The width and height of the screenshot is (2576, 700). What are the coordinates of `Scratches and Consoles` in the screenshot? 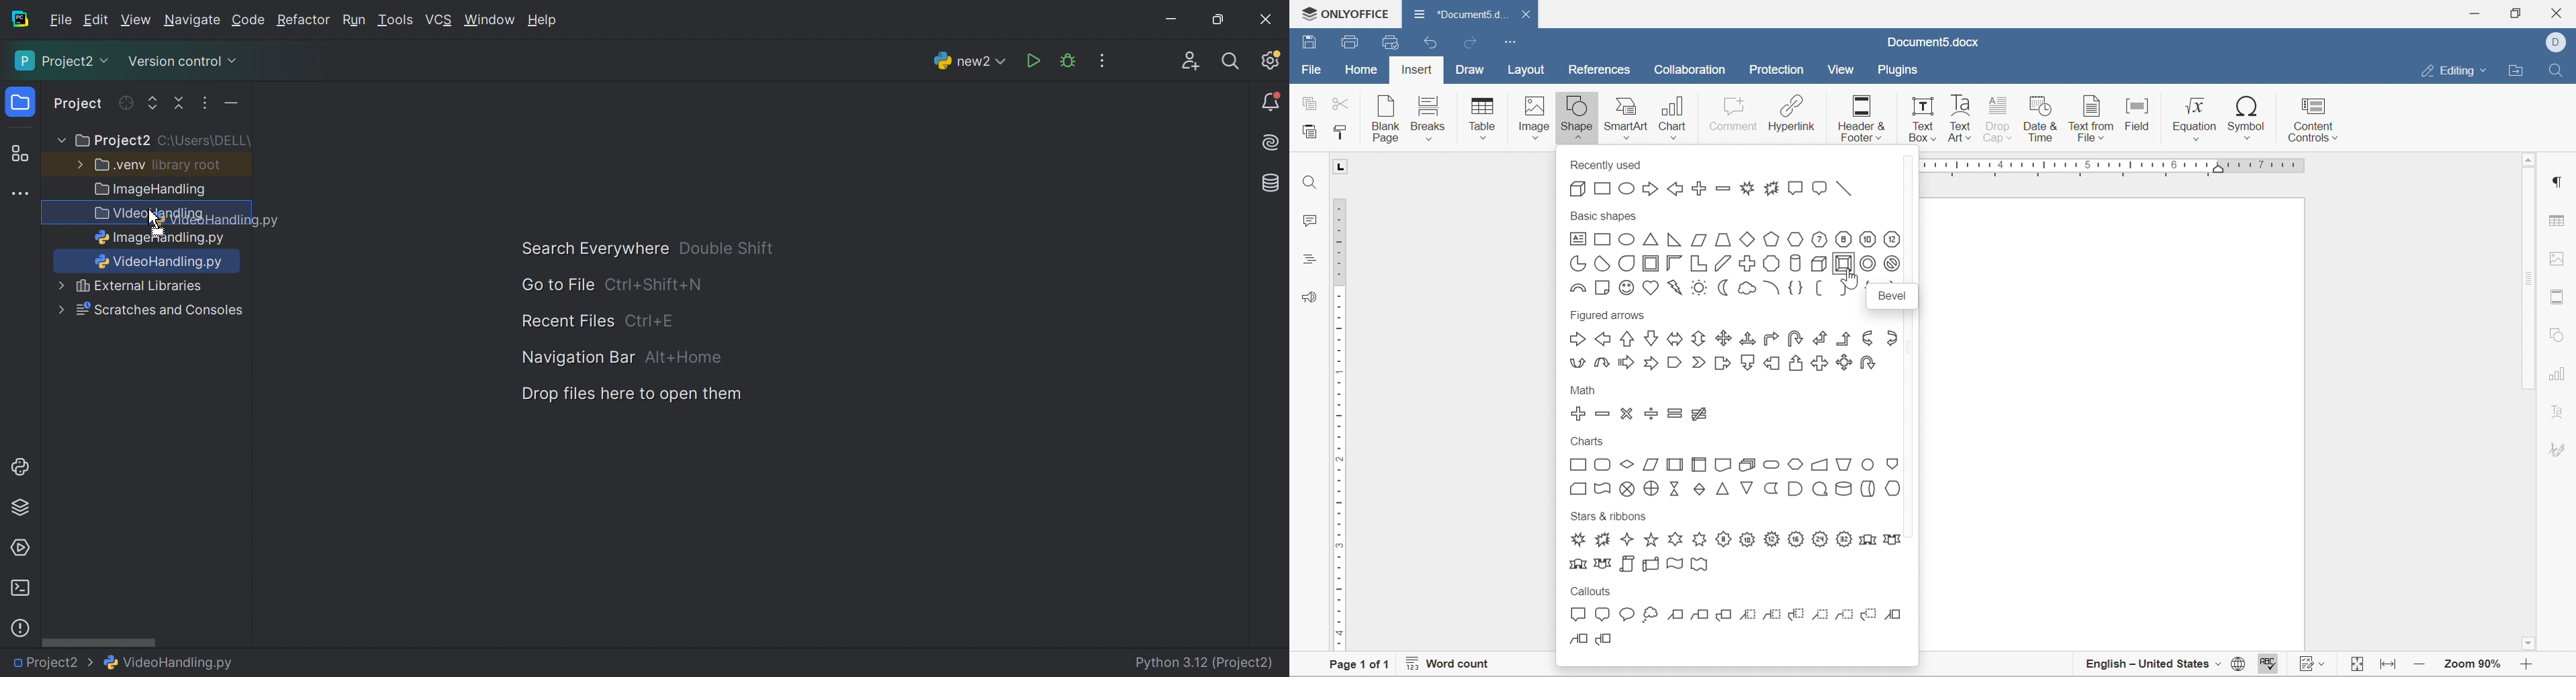 It's located at (160, 310).